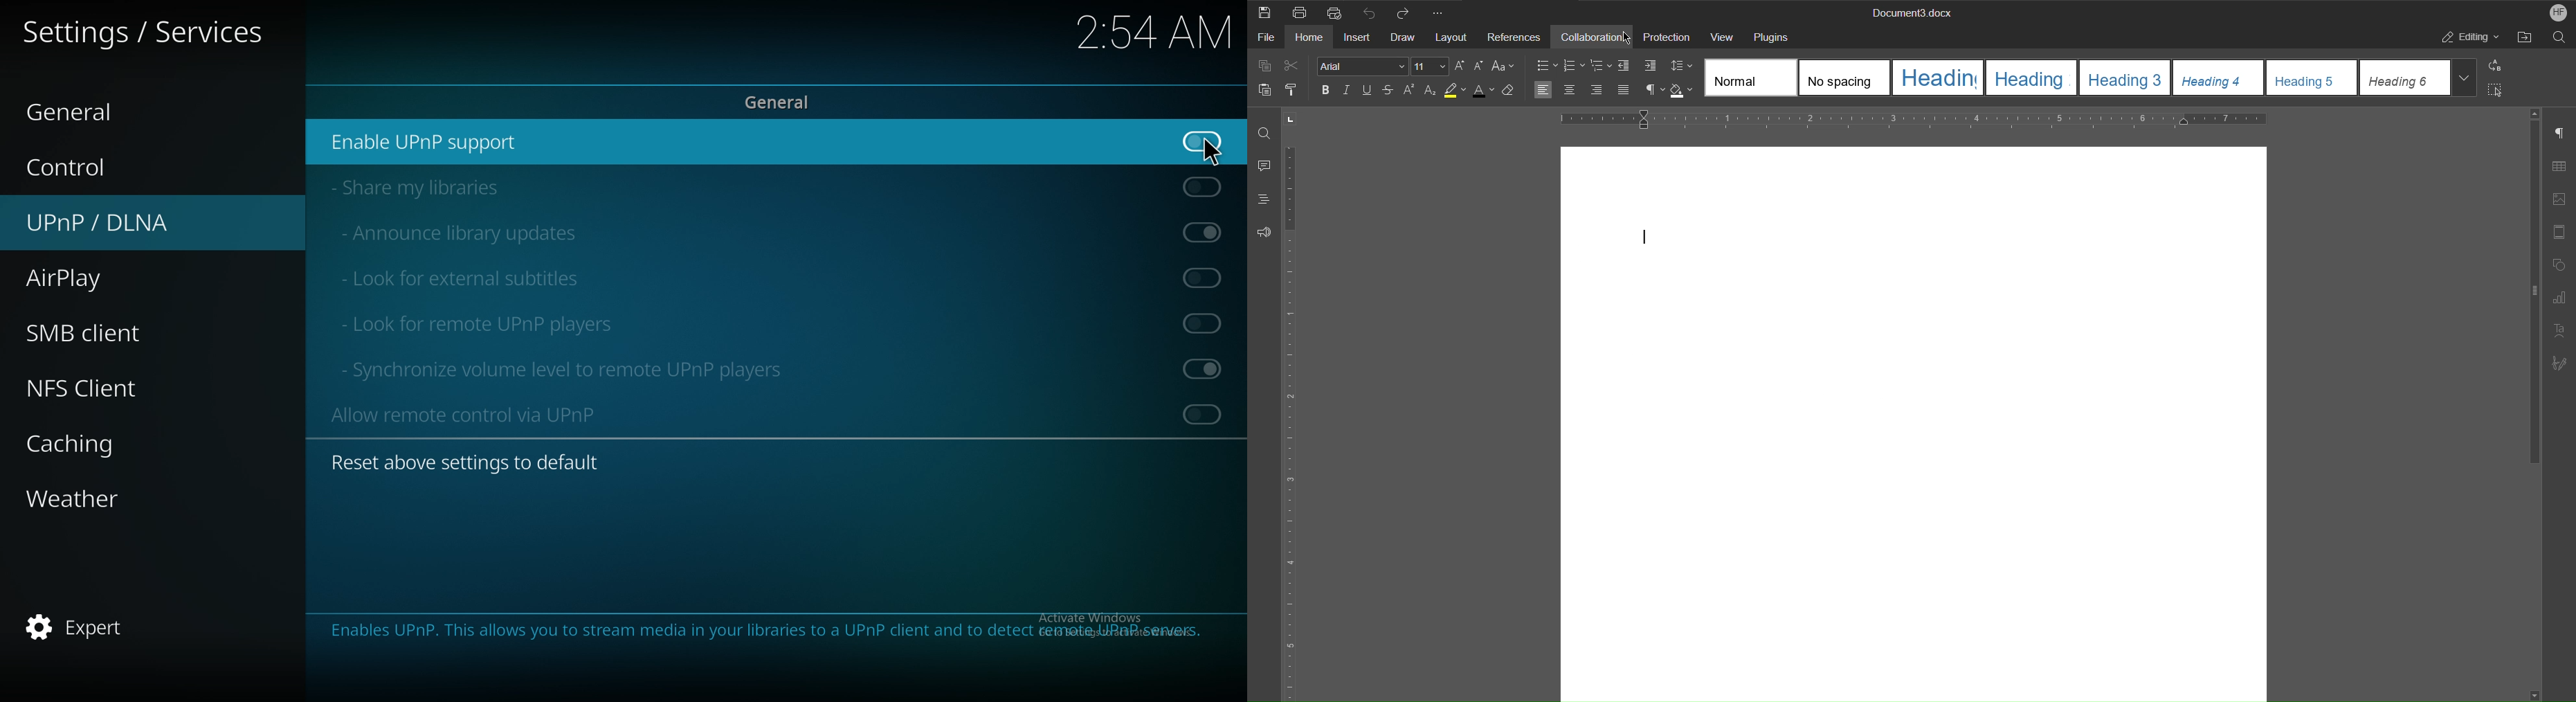  I want to click on pointer cursor, so click(1201, 151).